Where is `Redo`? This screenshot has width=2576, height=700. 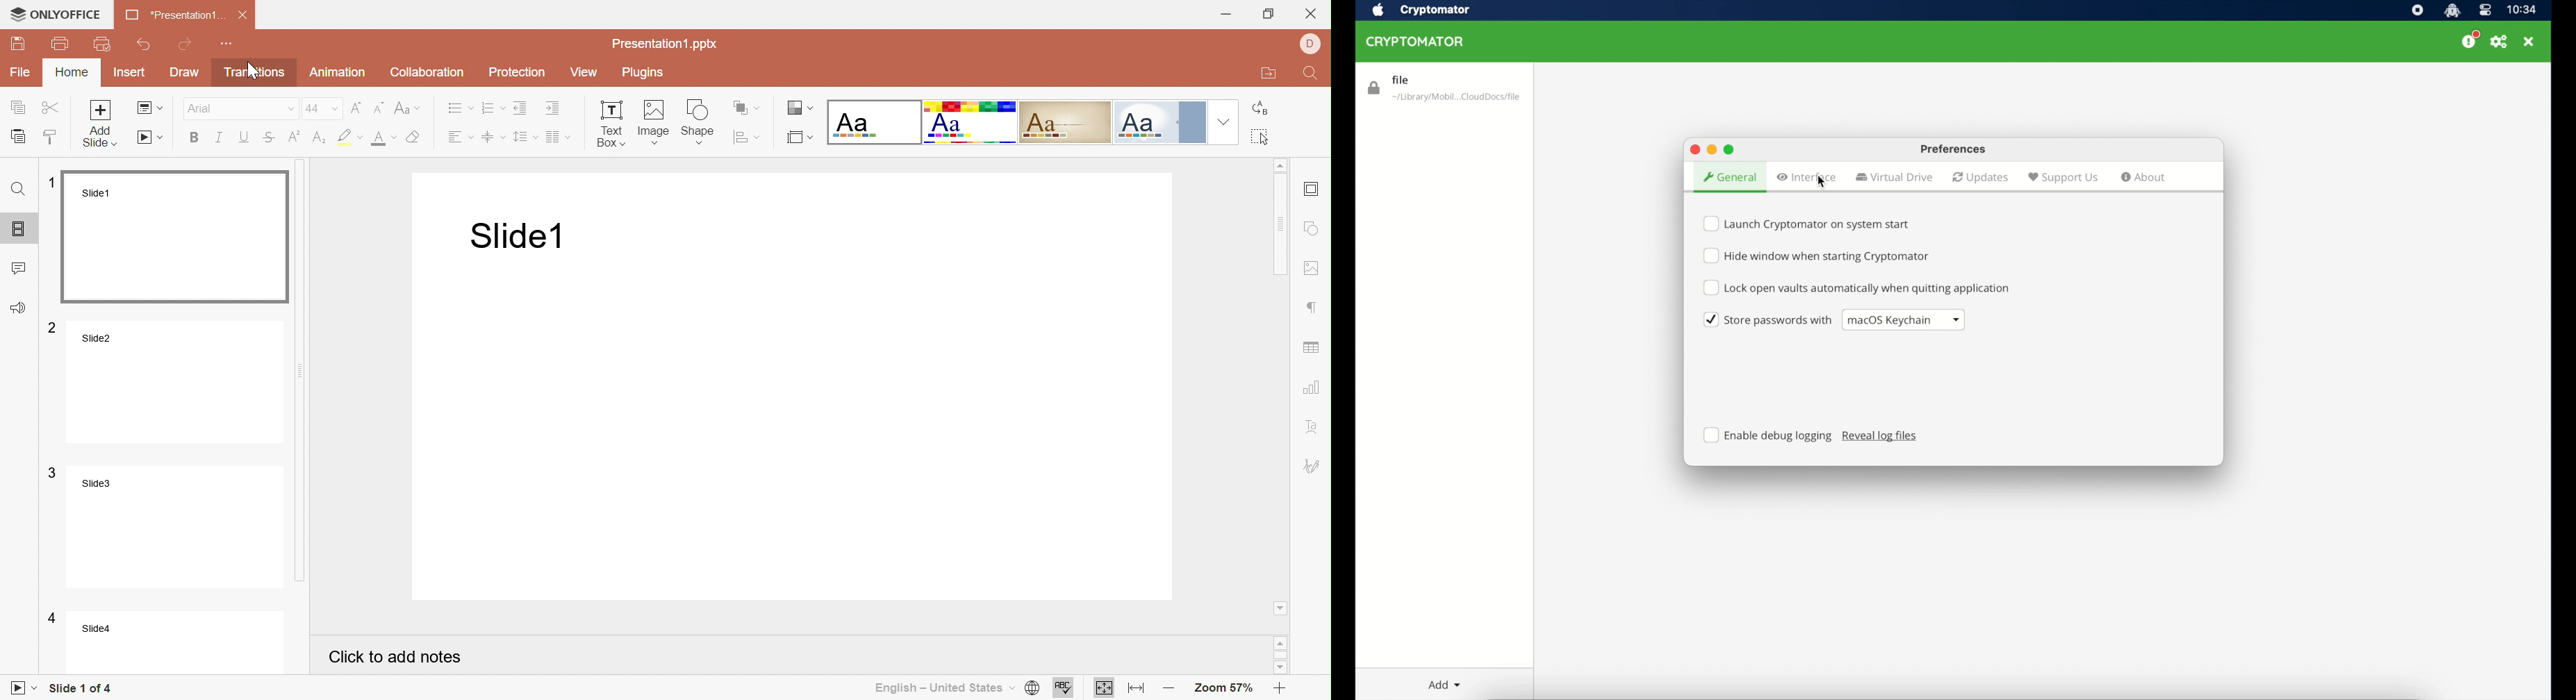
Redo is located at coordinates (188, 43).